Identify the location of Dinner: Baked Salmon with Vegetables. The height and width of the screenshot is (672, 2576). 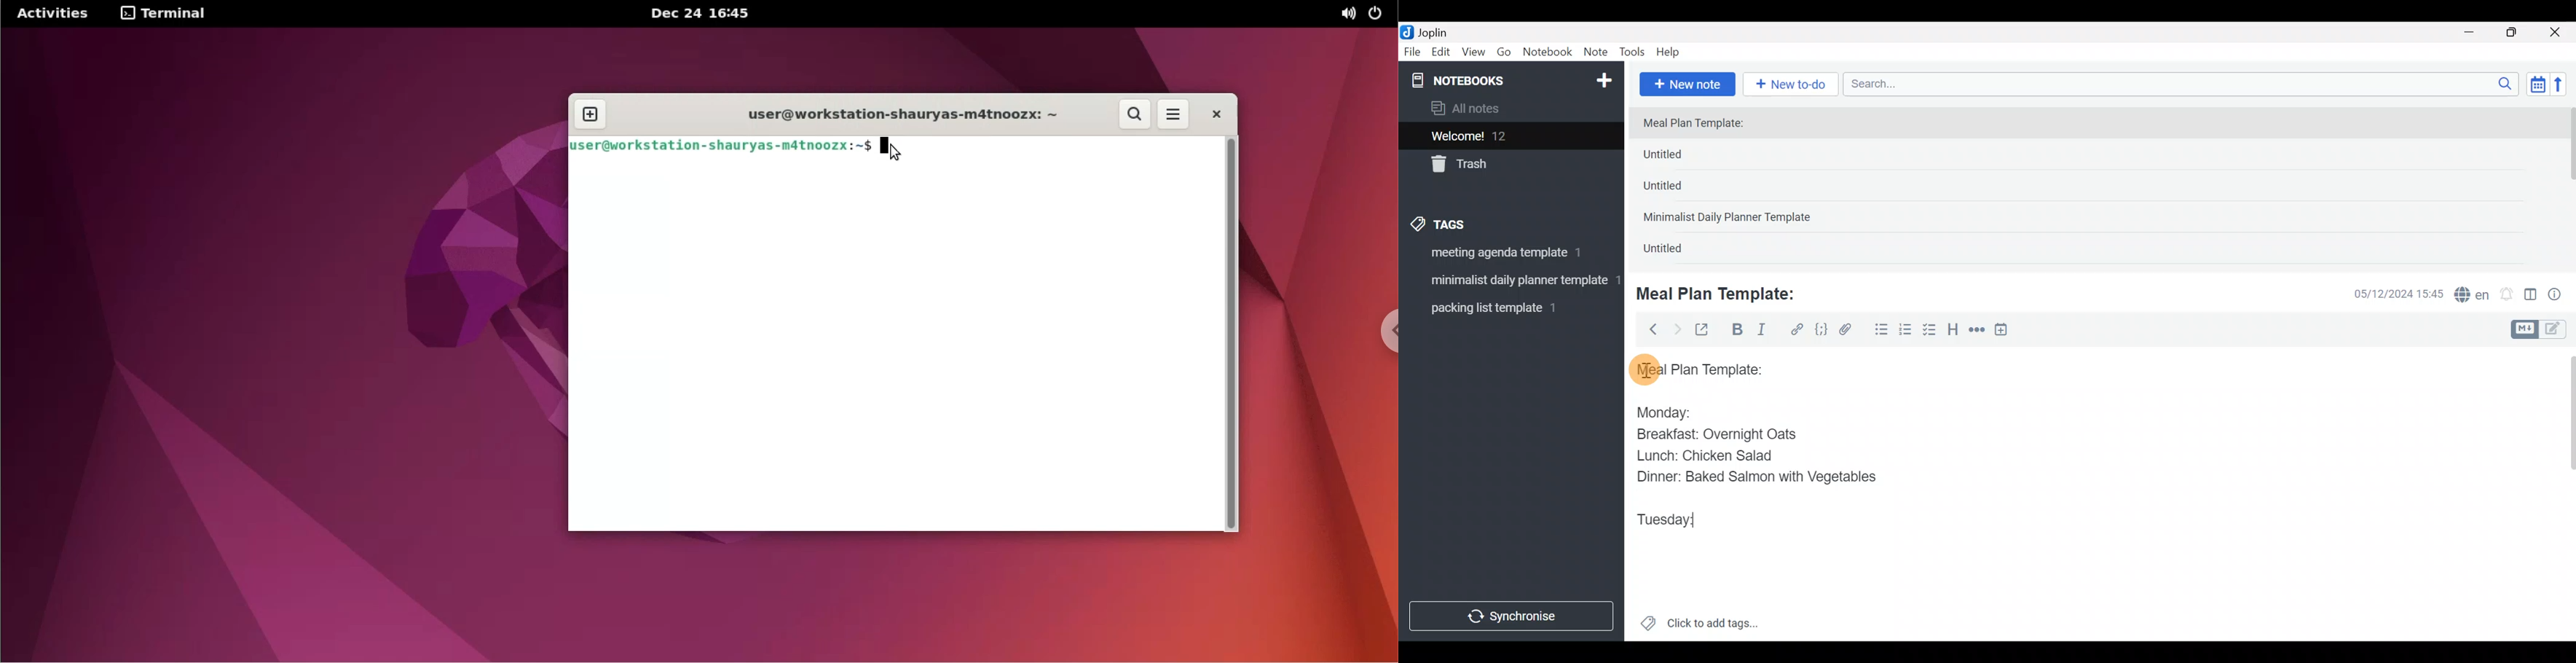
(1754, 476).